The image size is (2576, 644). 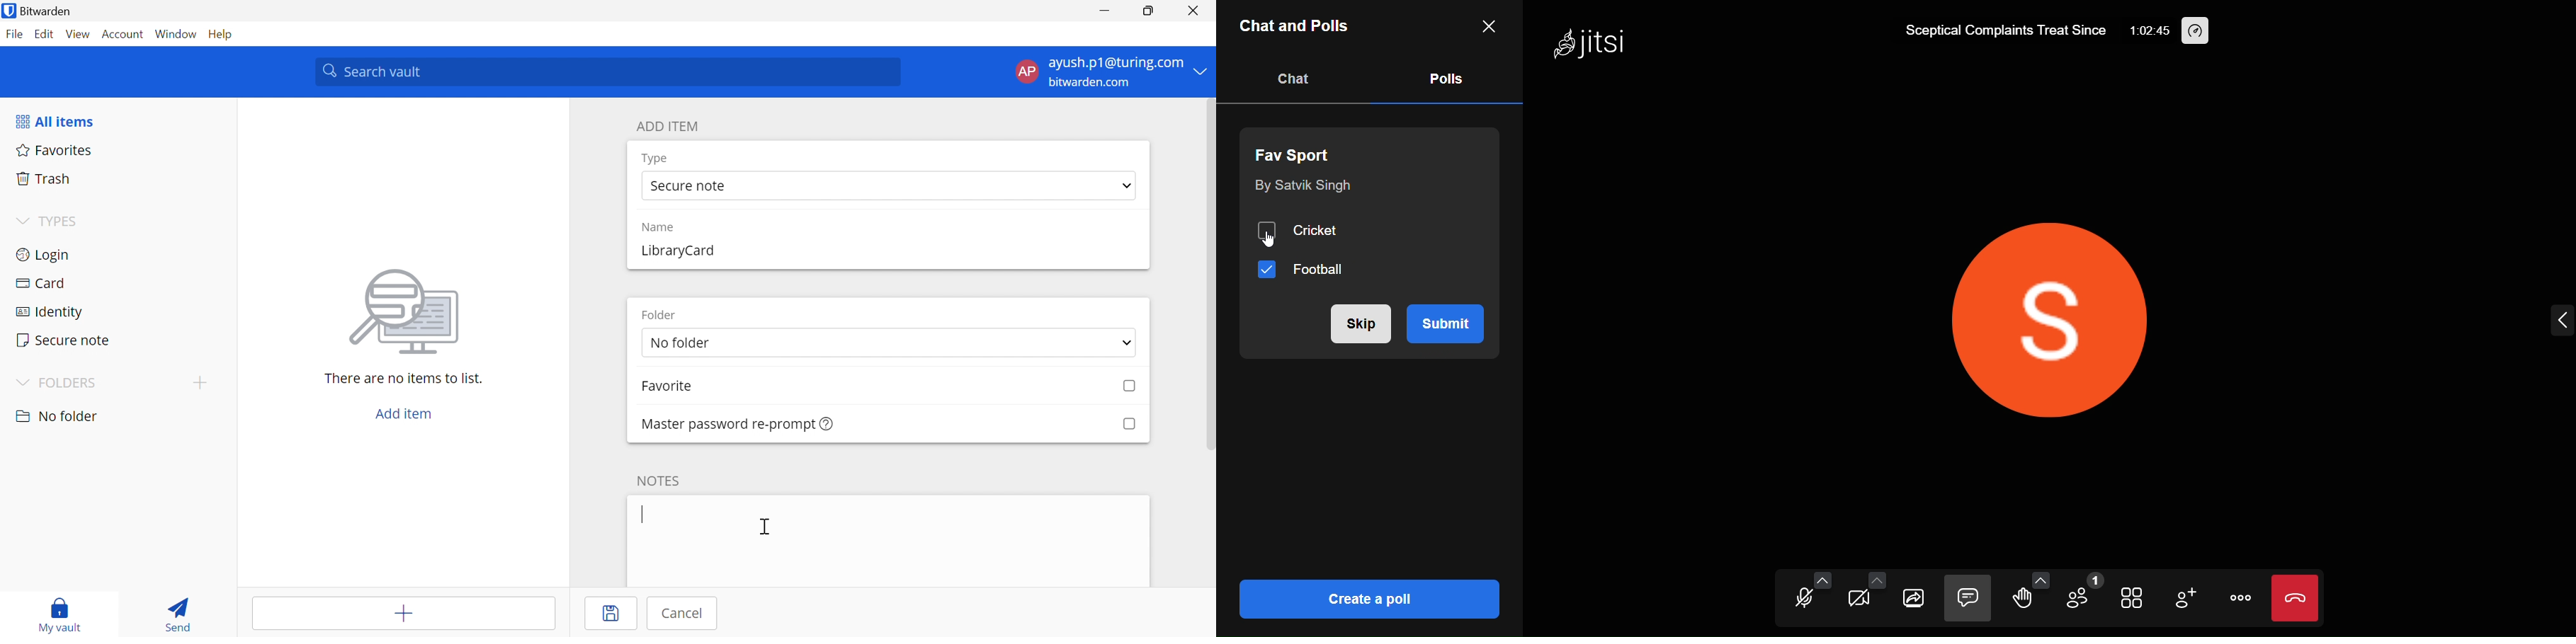 I want to click on Trash, so click(x=118, y=178).